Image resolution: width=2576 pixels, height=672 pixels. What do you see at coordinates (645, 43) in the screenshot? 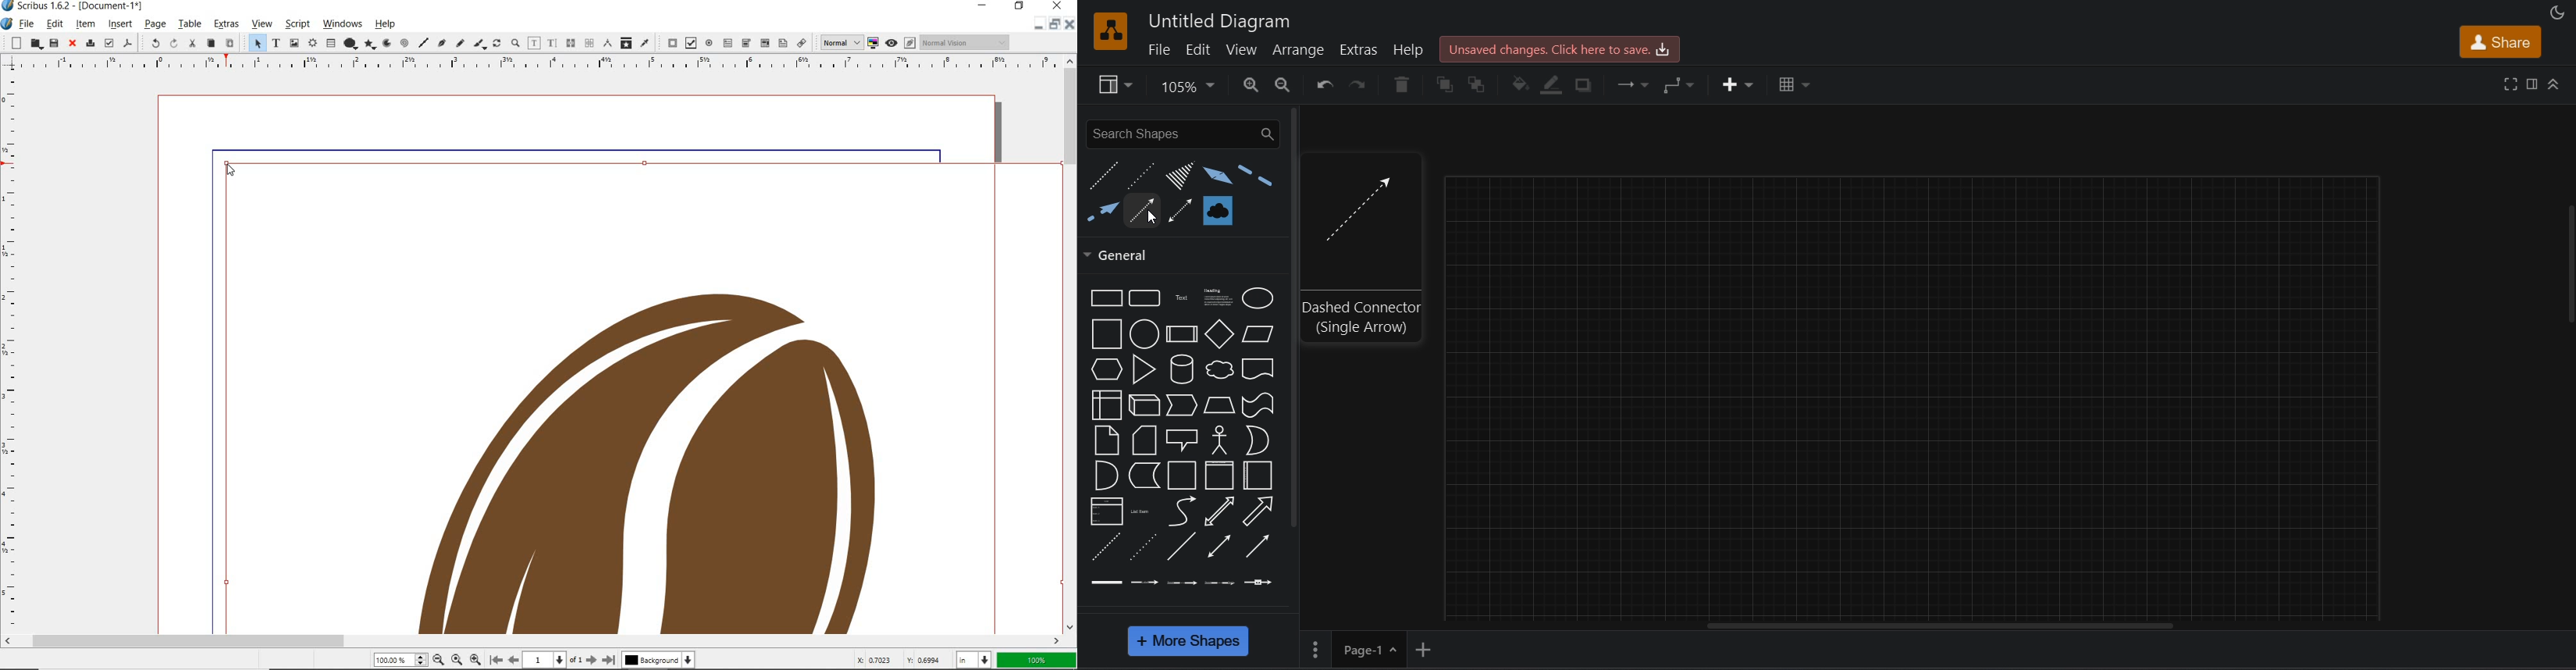
I see `eye dropper` at bounding box center [645, 43].